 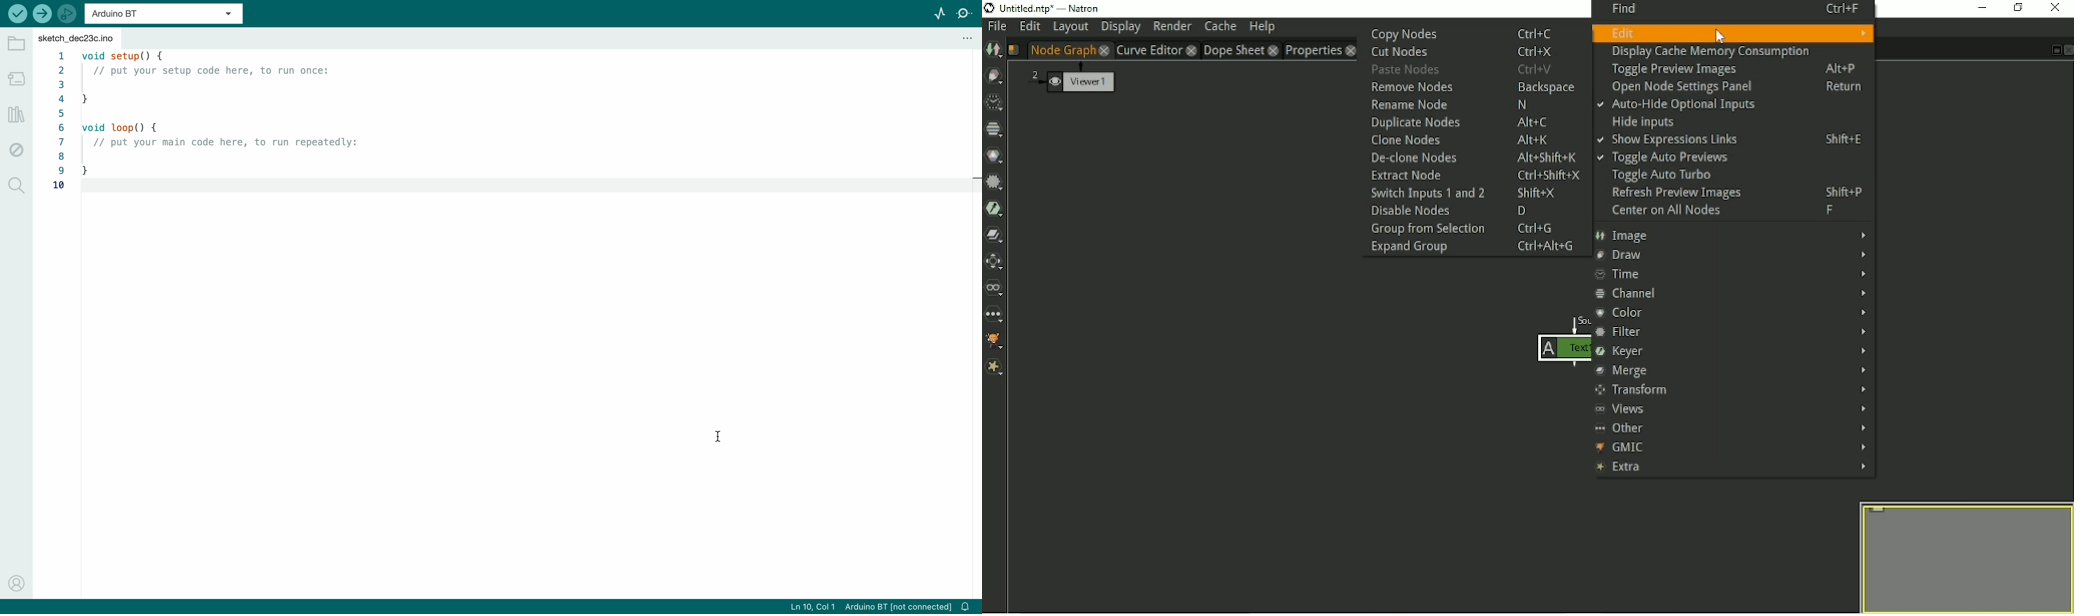 I want to click on Cache, so click(x=1220, y=26).